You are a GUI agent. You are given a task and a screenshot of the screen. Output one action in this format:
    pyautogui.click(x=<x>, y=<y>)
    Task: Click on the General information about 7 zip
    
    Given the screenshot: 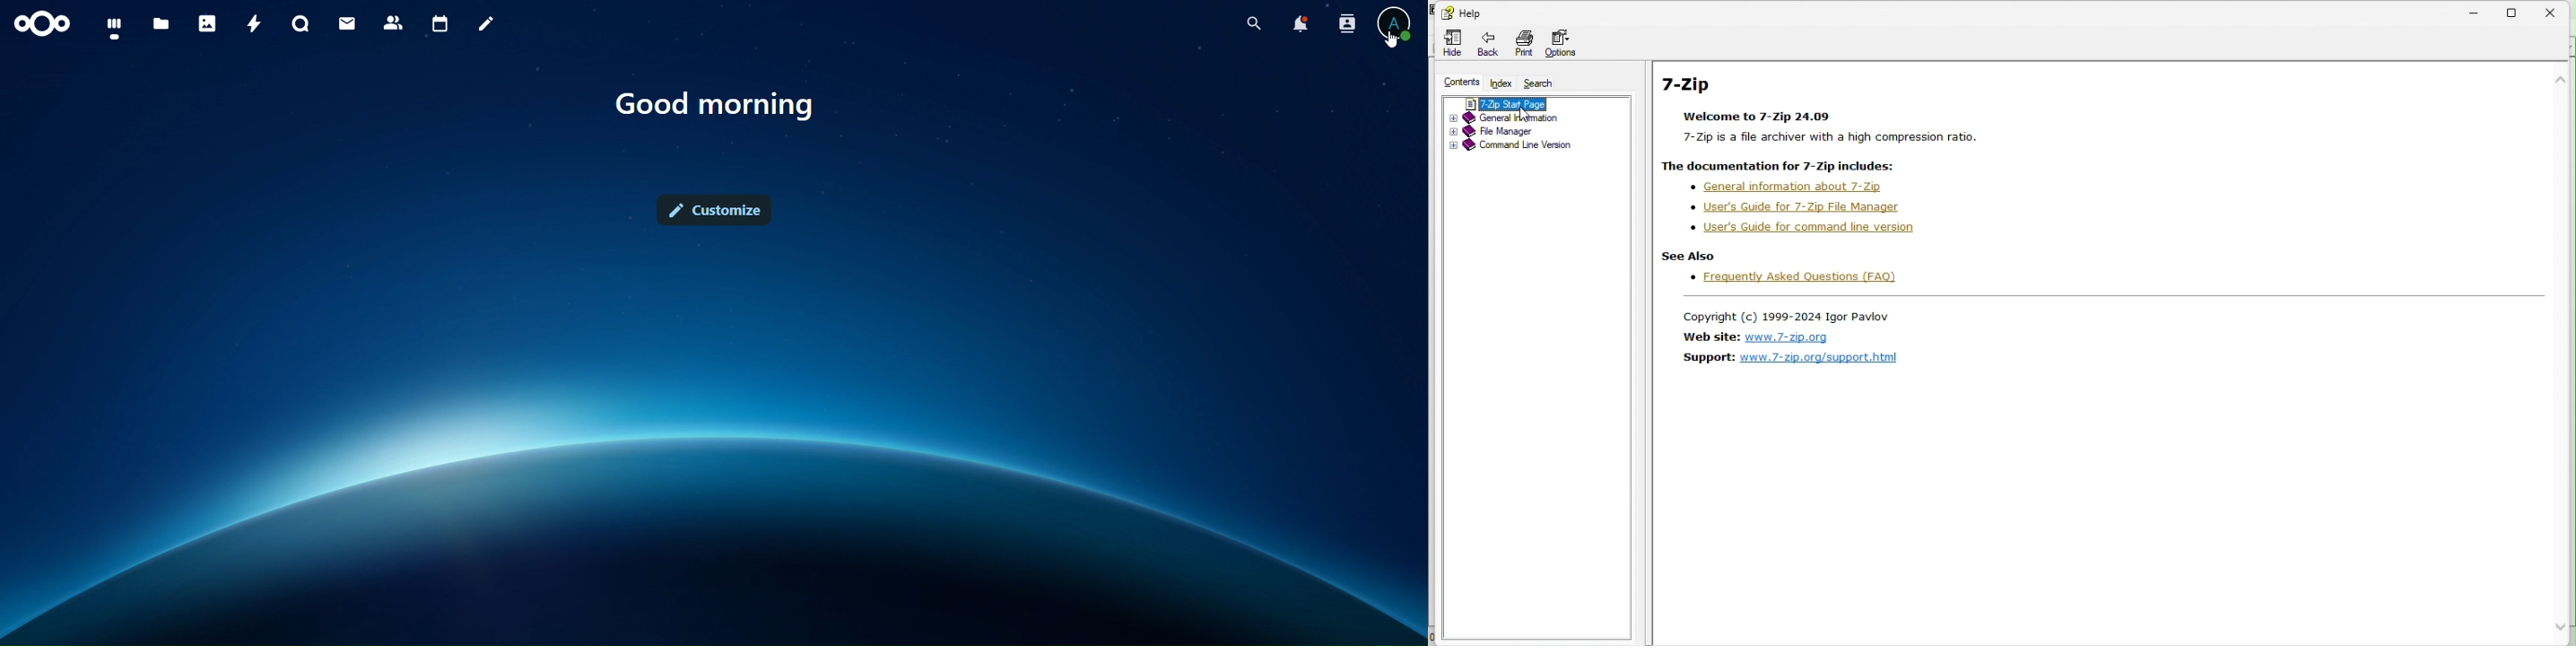 What is the action you would take?
    pyautogui.click(x=1781, y=187)
    